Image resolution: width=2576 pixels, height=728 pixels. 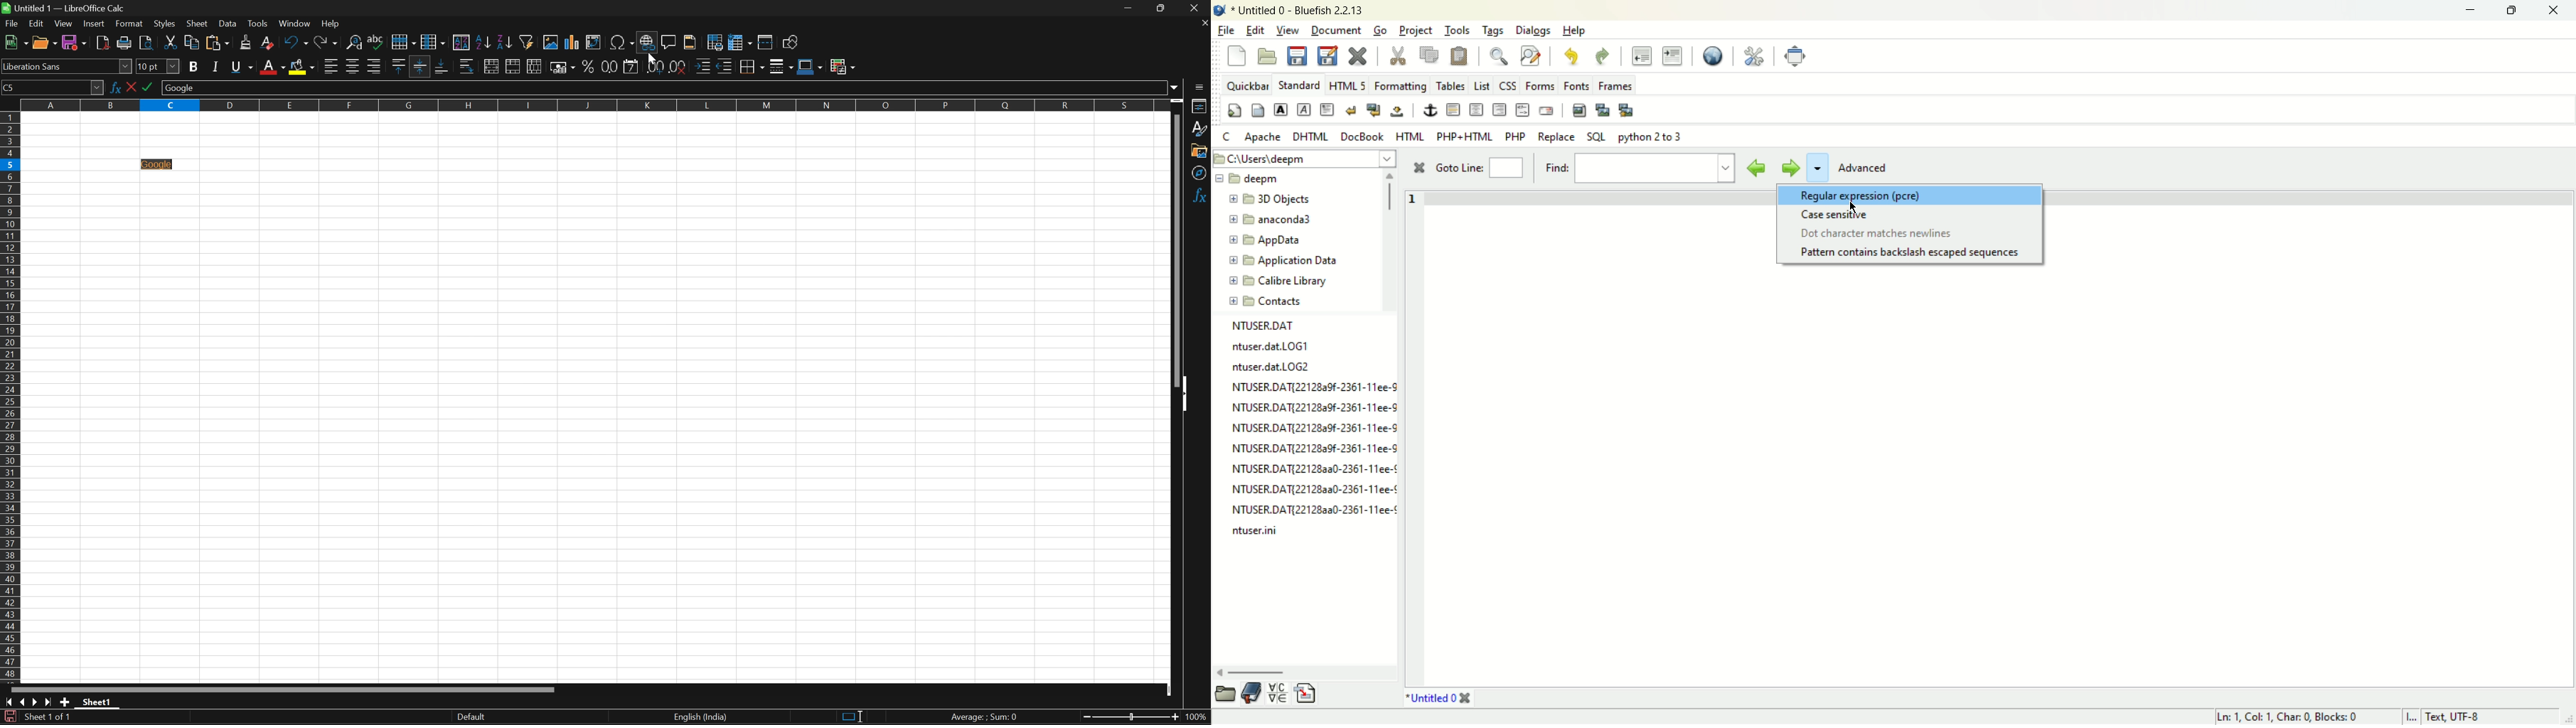 What do you see at coordinates (1201, 129) in the screenshot?
I see `Styles` at bounding box center [1201, 129].